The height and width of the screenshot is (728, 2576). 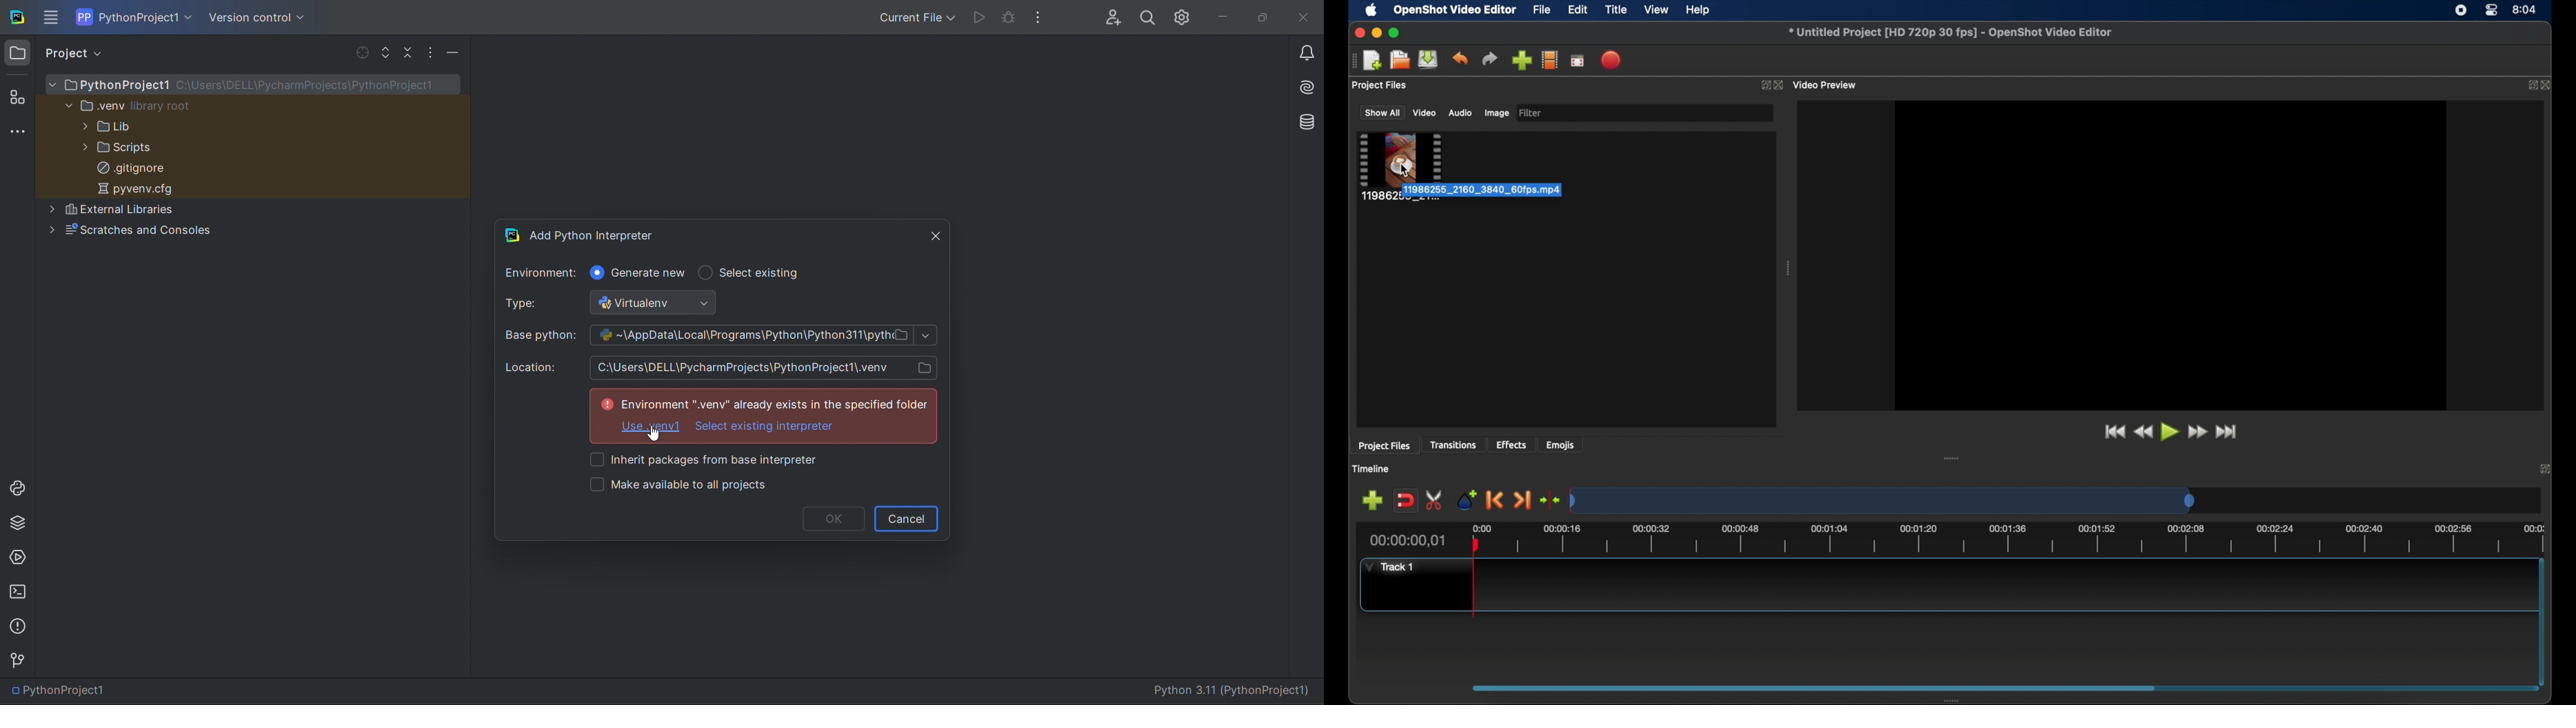 What do you see at coordinates (1456, 10) in the screenshot?
I see `openshot video editor` at bounding box center [1456, 10].